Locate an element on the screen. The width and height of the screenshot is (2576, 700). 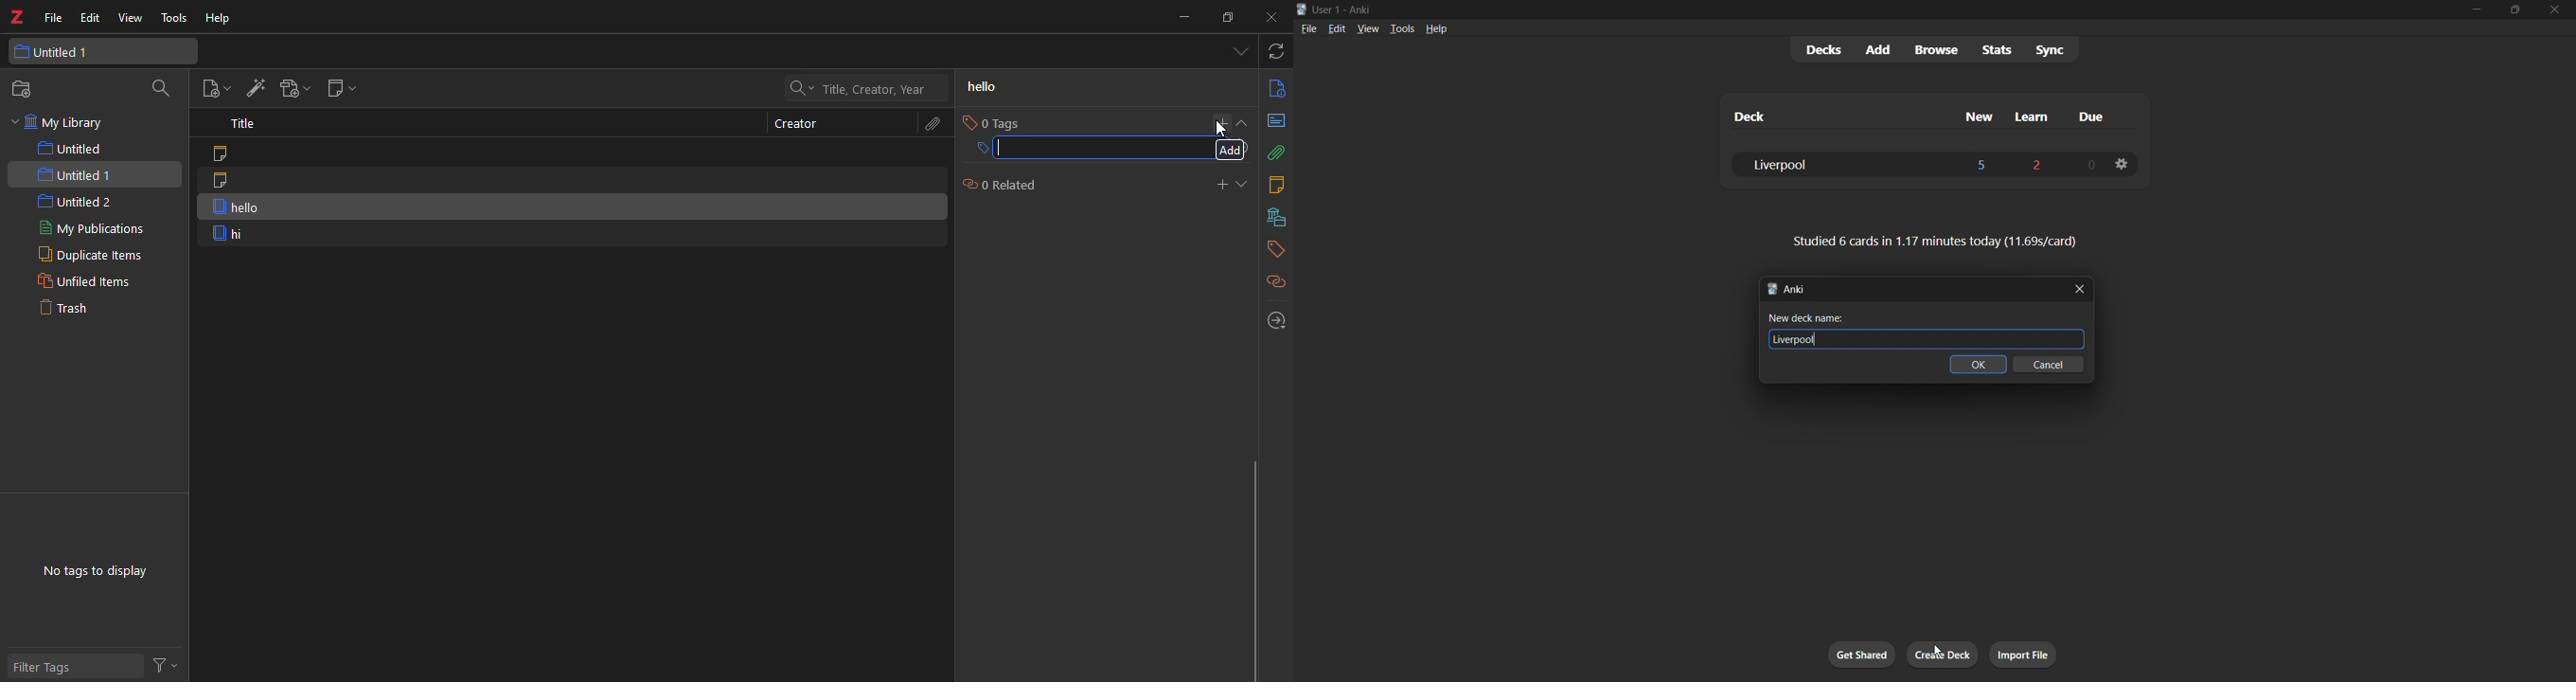
no tags to display is located at coordinates (100, 564).